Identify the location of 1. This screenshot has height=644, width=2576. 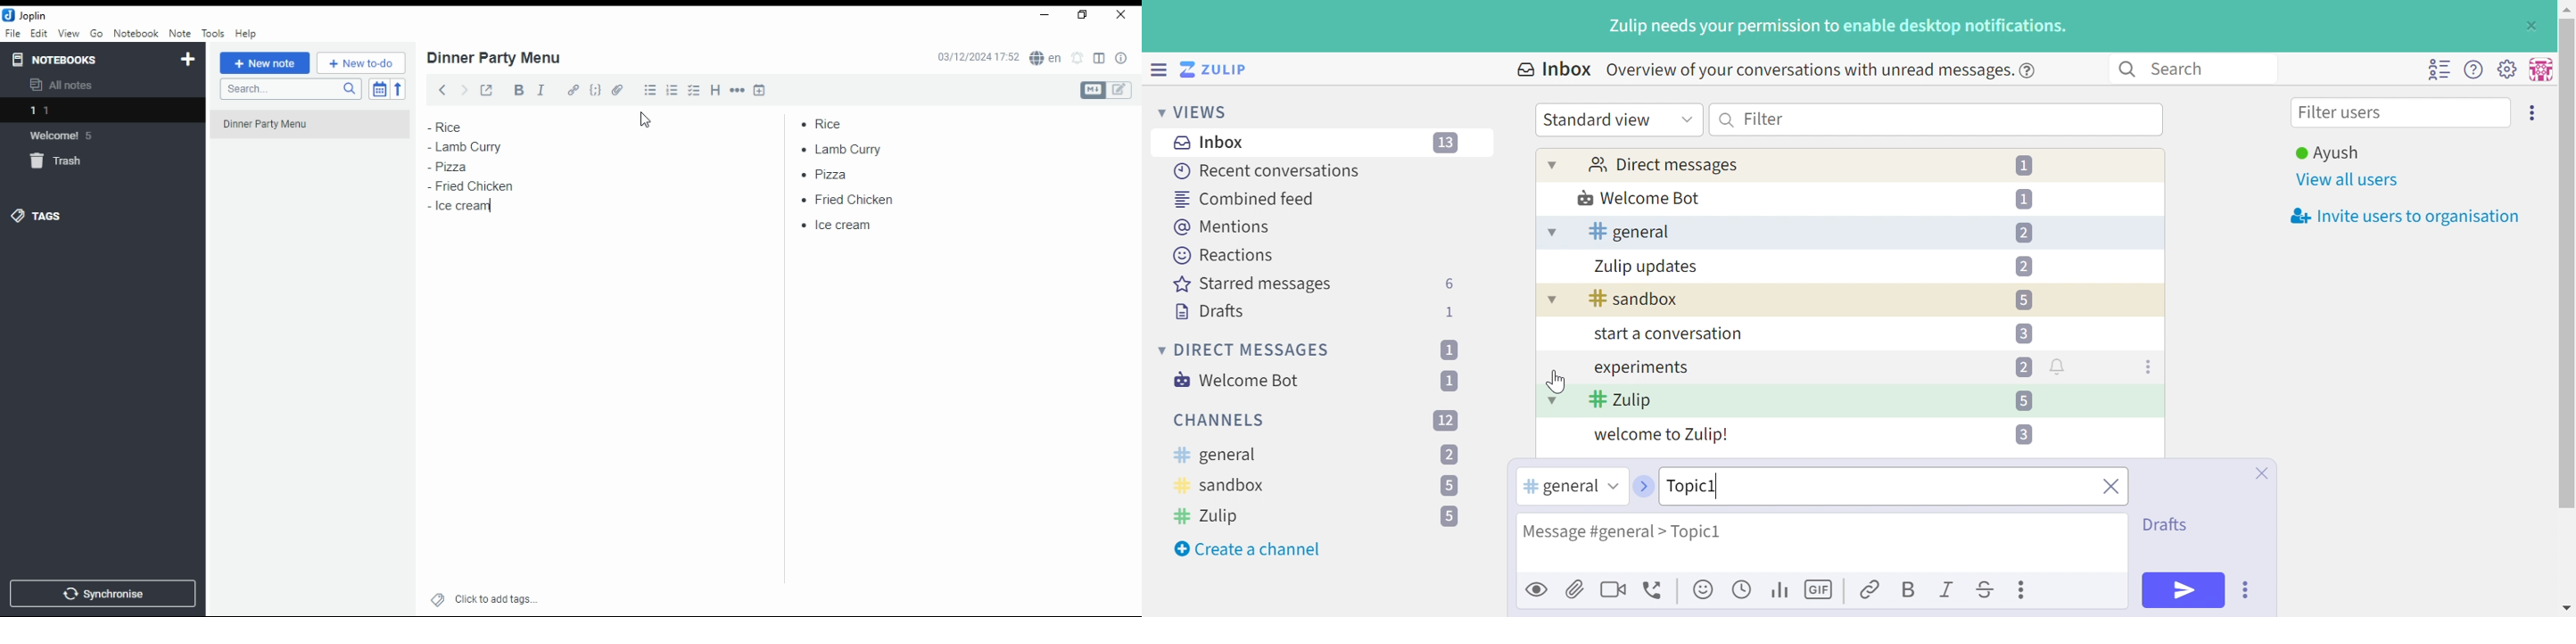
(103, 110).